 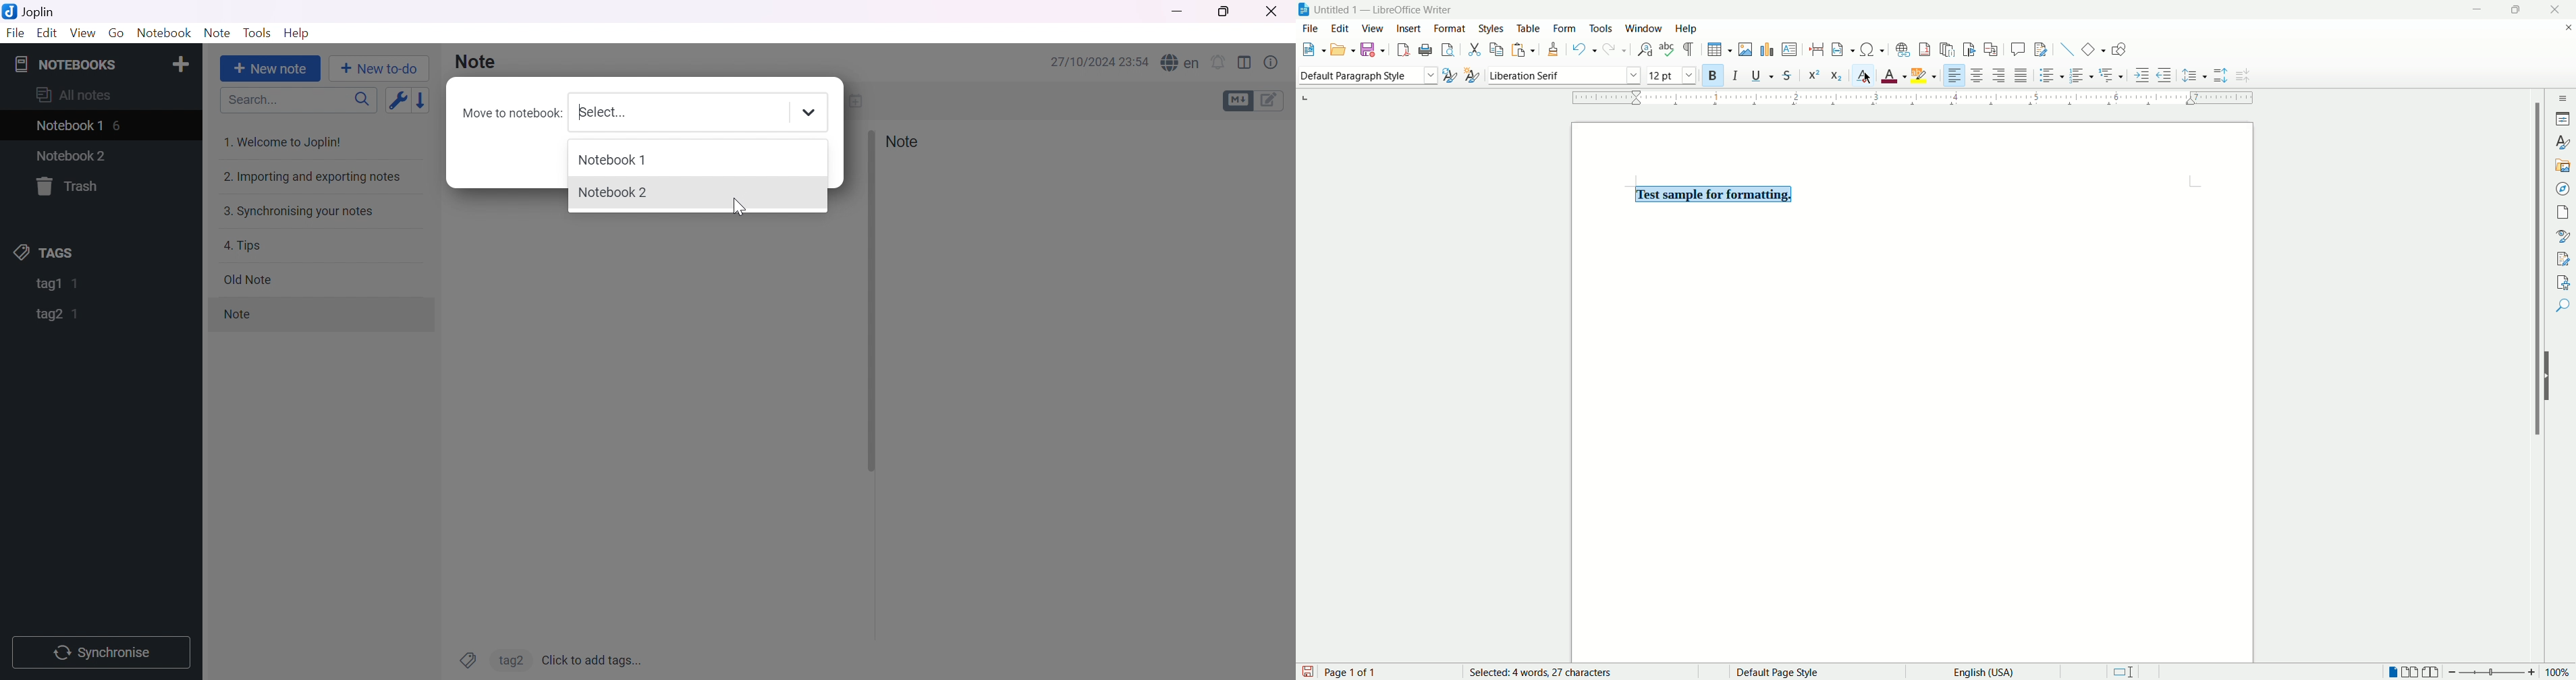 I want to click on find, so click(x=2564, y=307).